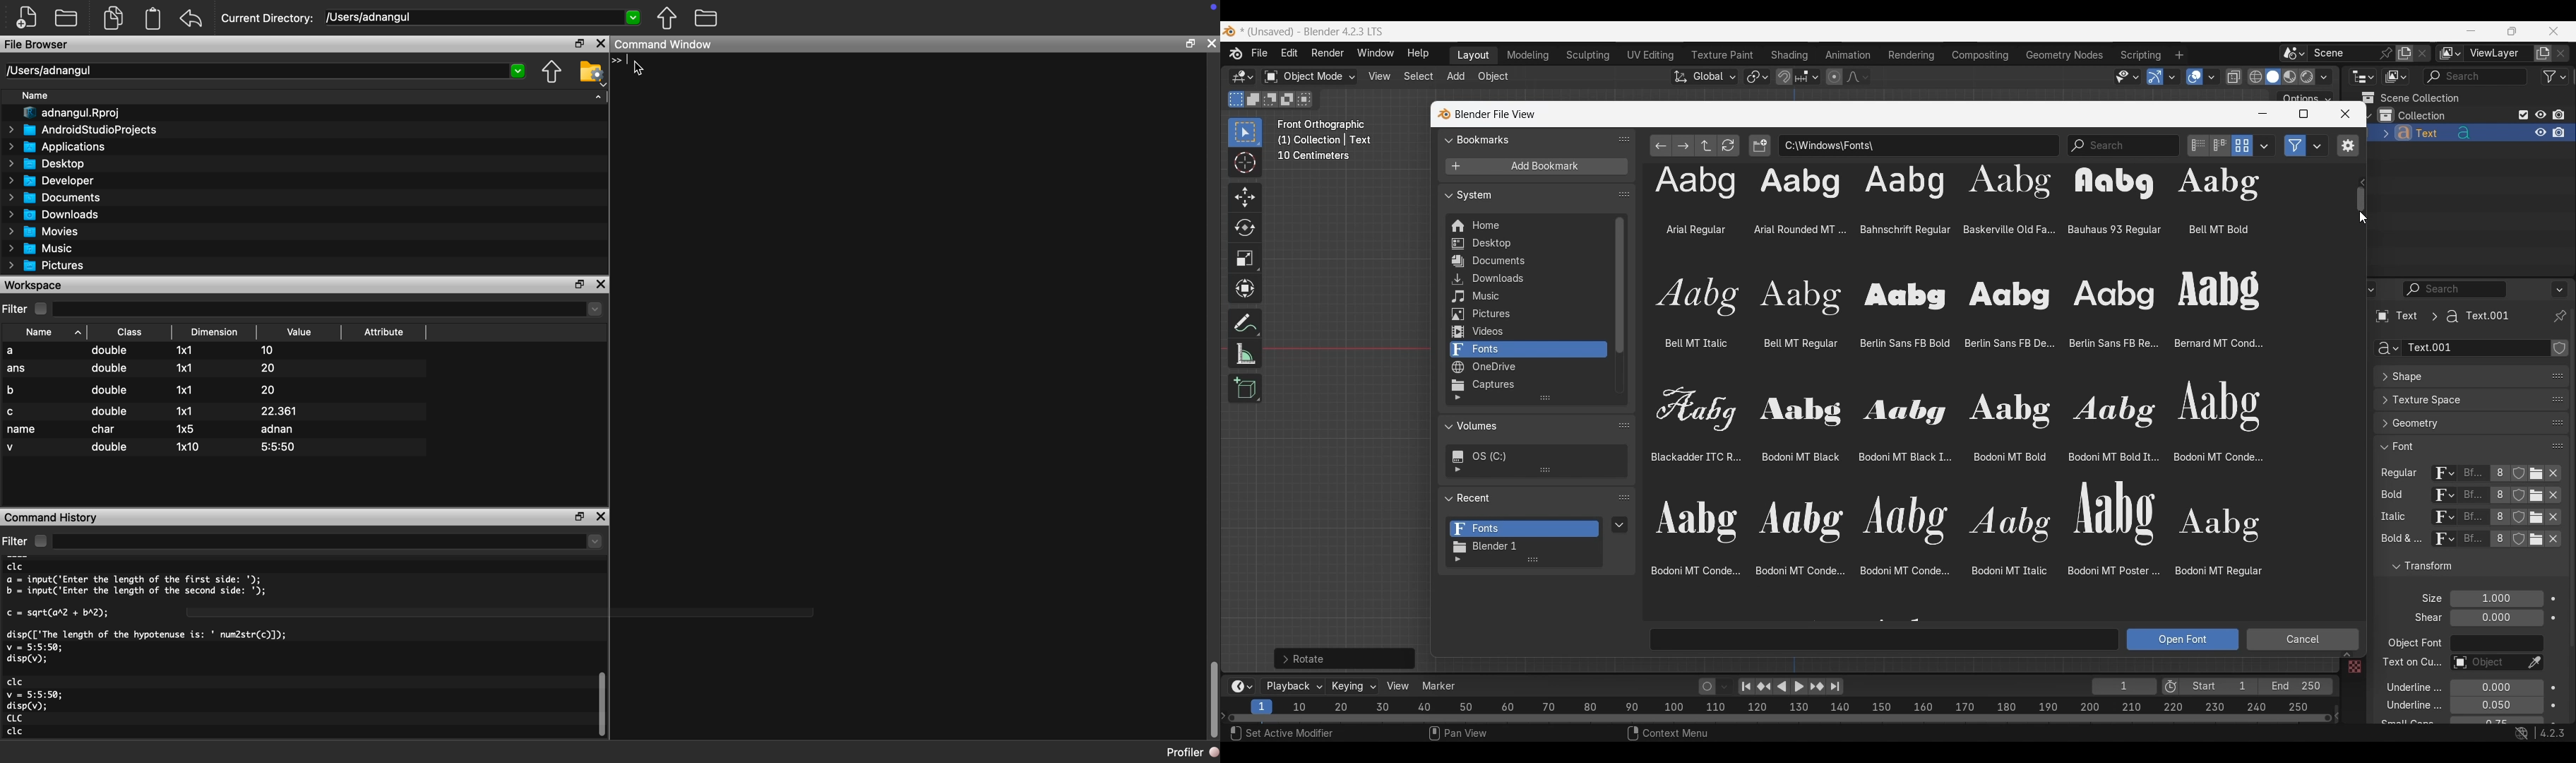  What do you see at coordinates (1527, 244) in the screenshot?
I see `Desktop folder` at bounding box center [1527, 244].